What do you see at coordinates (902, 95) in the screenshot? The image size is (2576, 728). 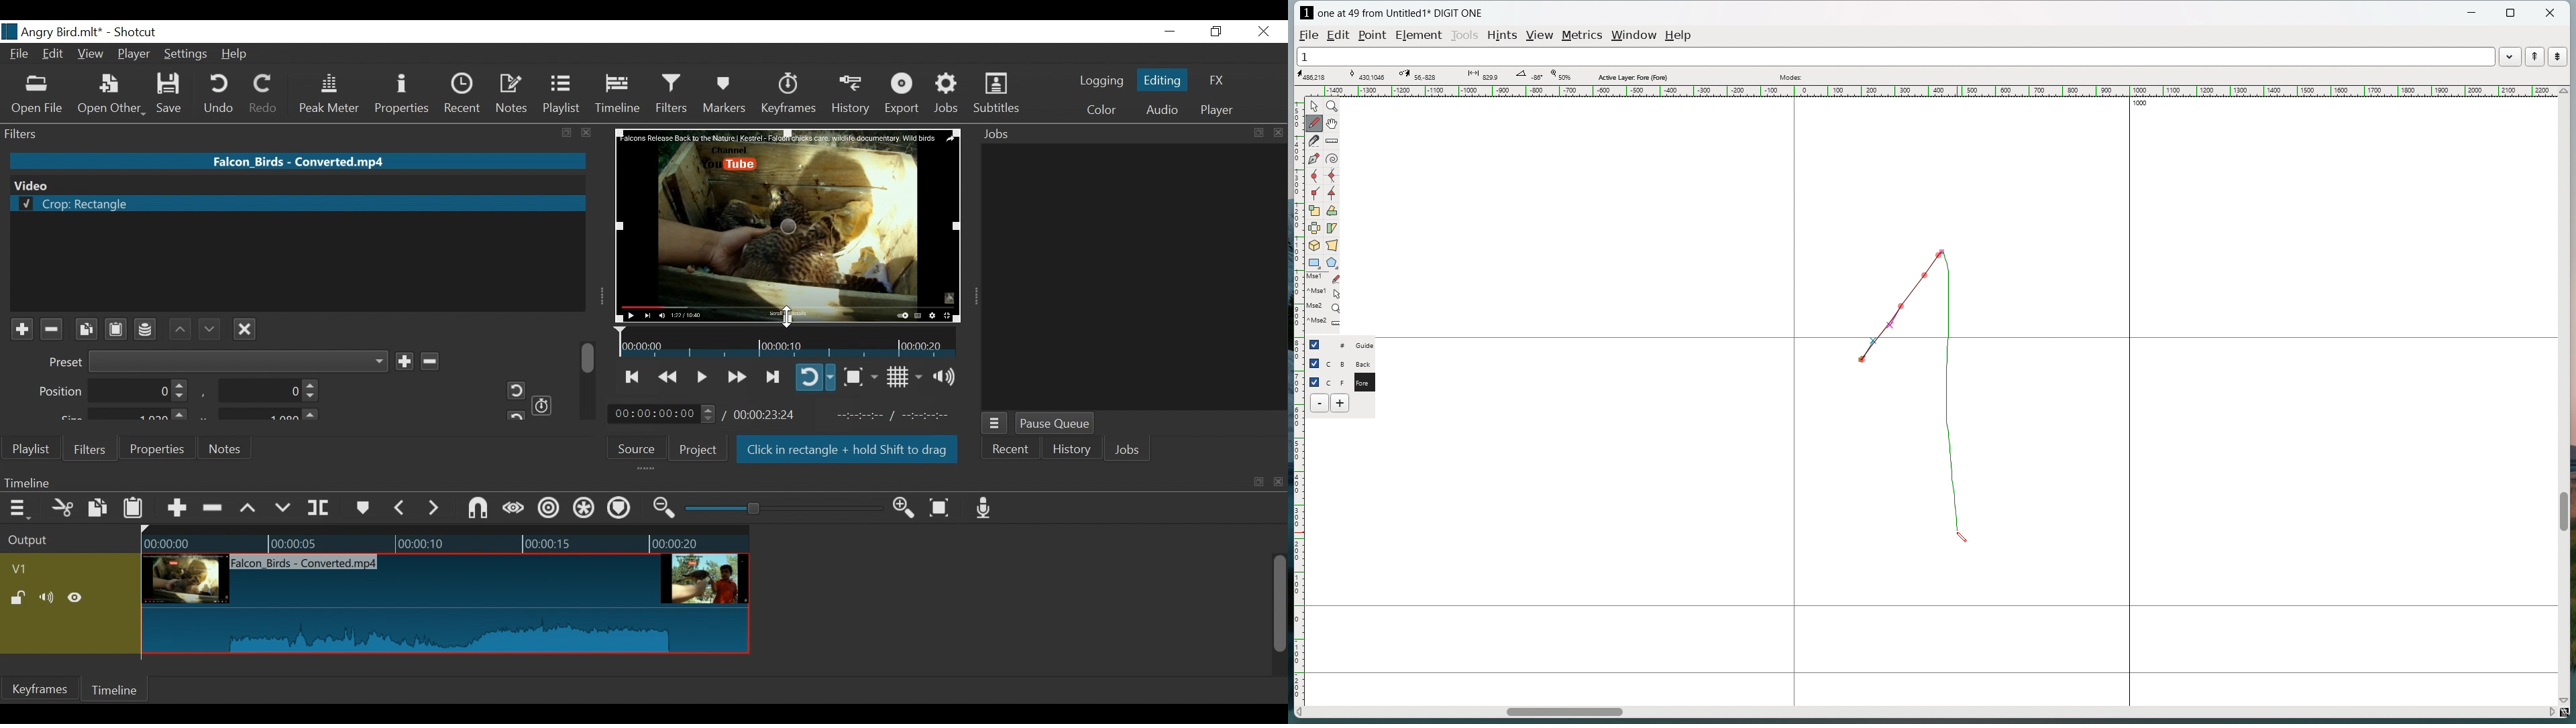 I see `Export` at bounding box center [902, 95].